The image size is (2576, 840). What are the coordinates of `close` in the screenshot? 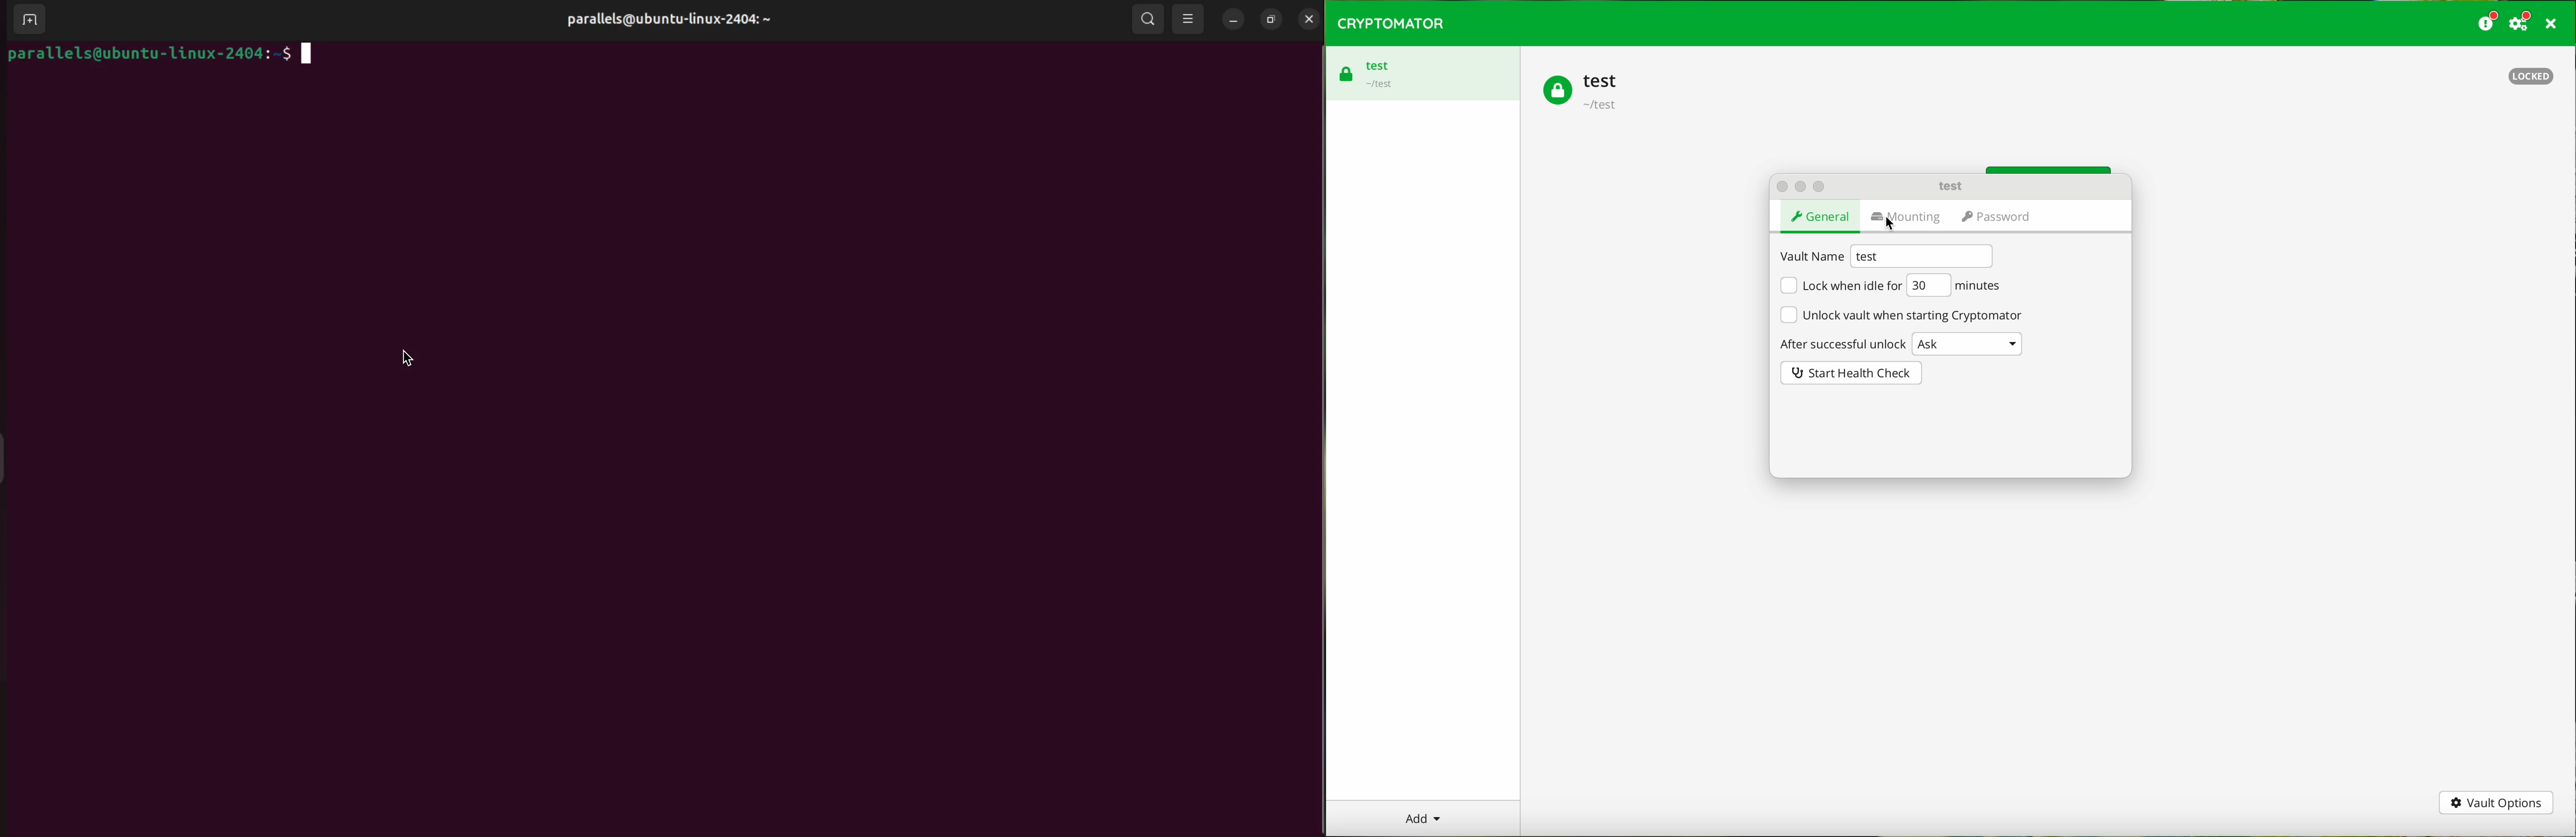 It's located at (1310, 18).